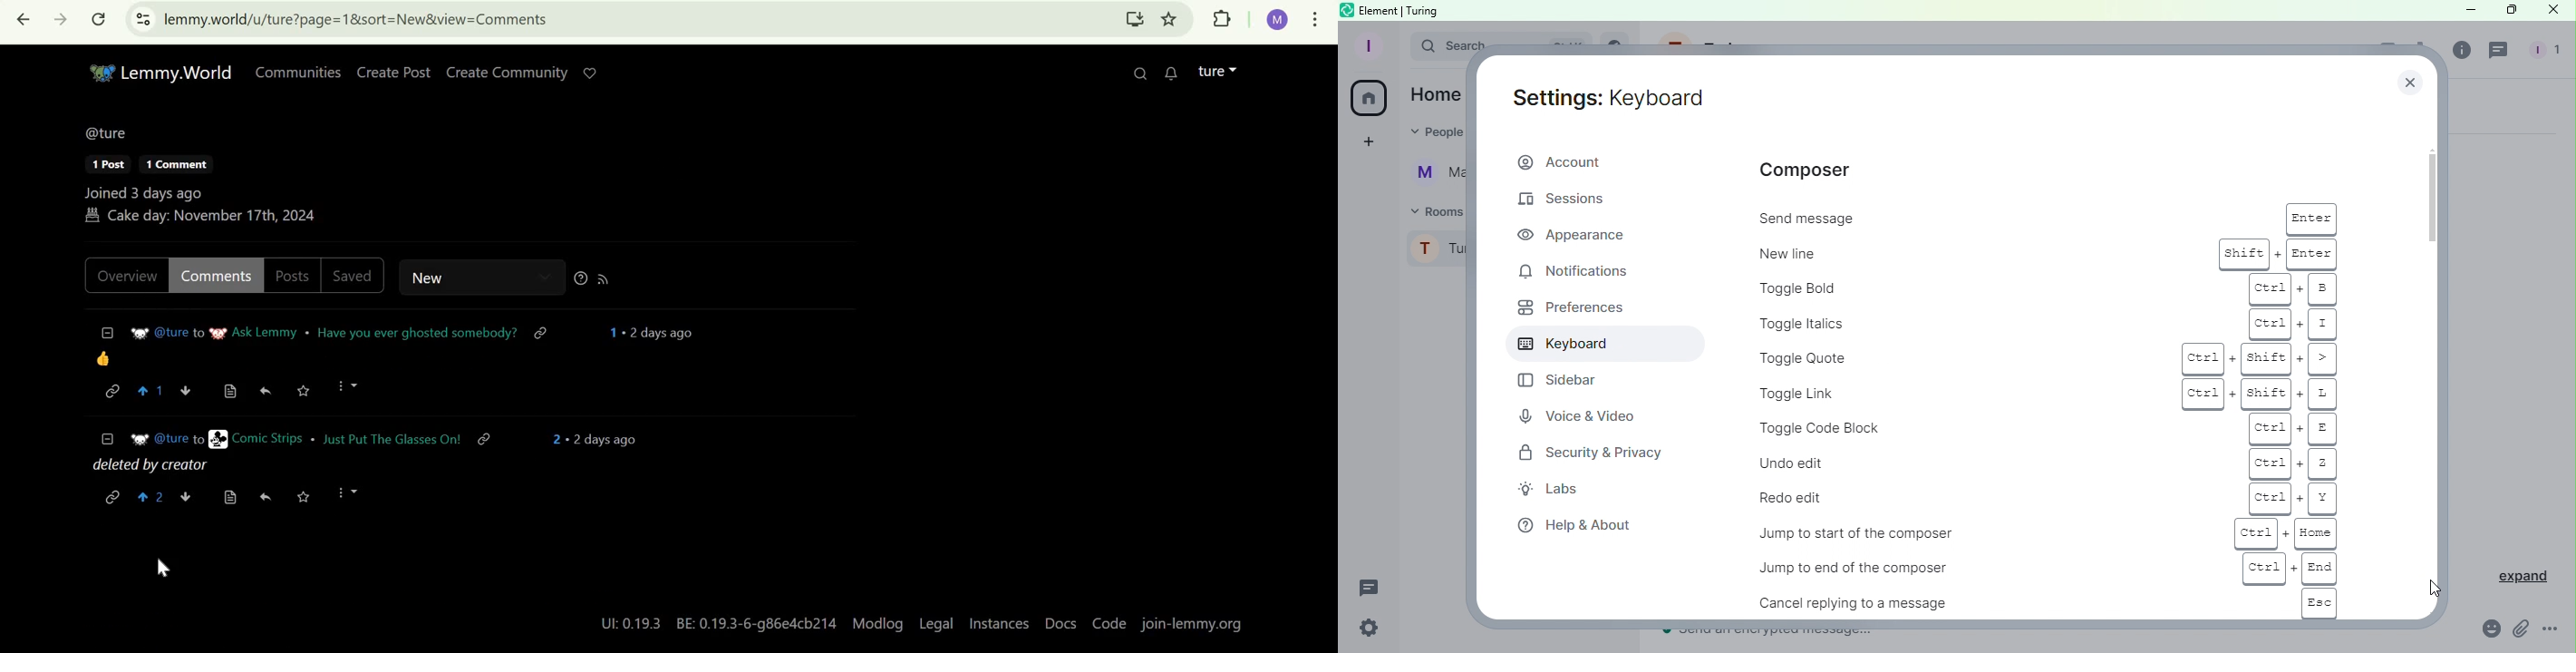  What do you see at coordinates (1560, 491) in the screenshot?
I see `Labs` at bounding box center [1560, 491].